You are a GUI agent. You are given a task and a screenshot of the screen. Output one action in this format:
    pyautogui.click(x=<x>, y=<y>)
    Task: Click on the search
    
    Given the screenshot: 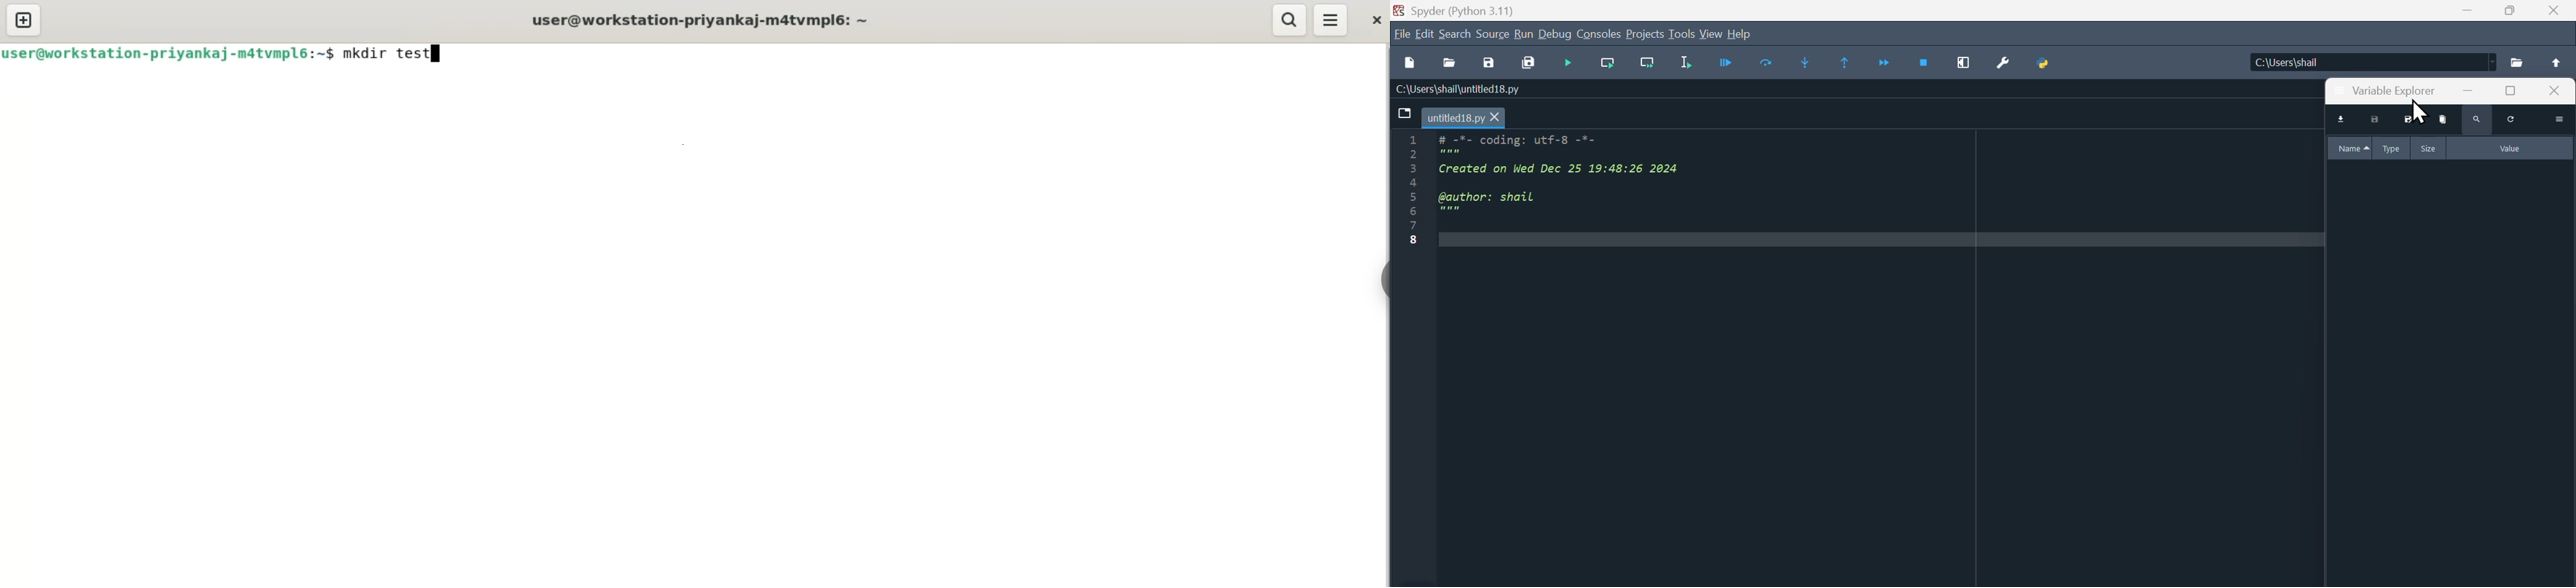 What is the action you would take?
    pyautogui.click(x=1289, y=20)
    